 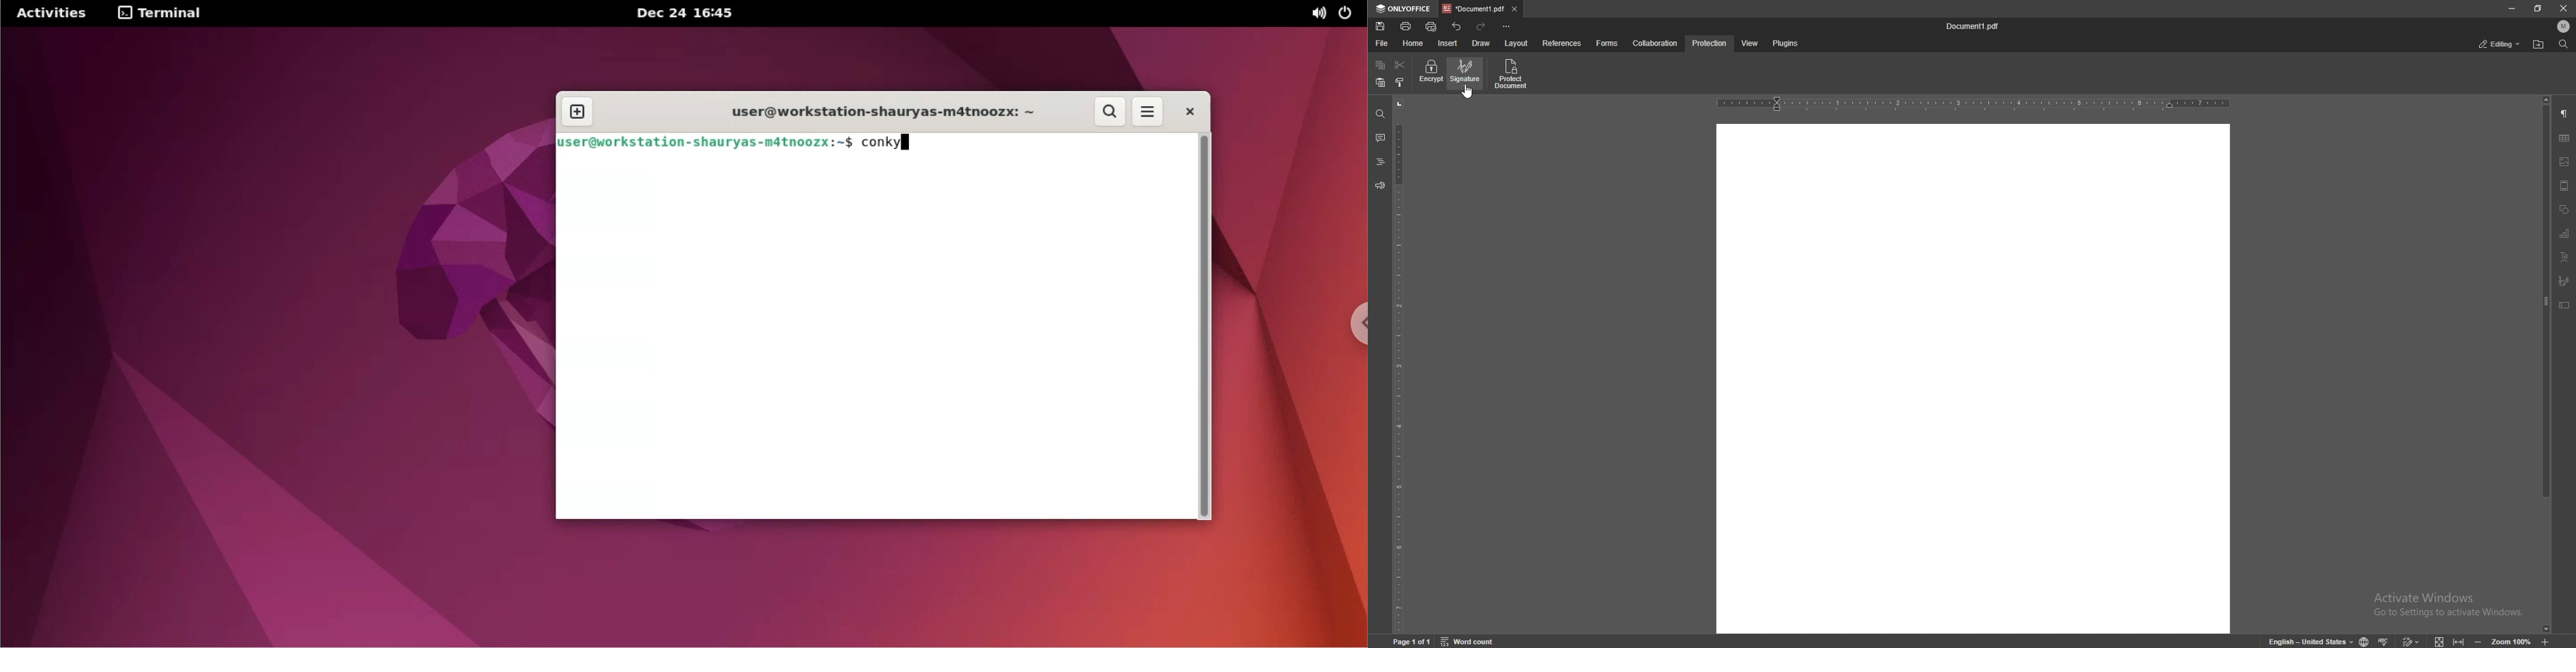 I want to click on protect document, so click(x=1513, y=74).